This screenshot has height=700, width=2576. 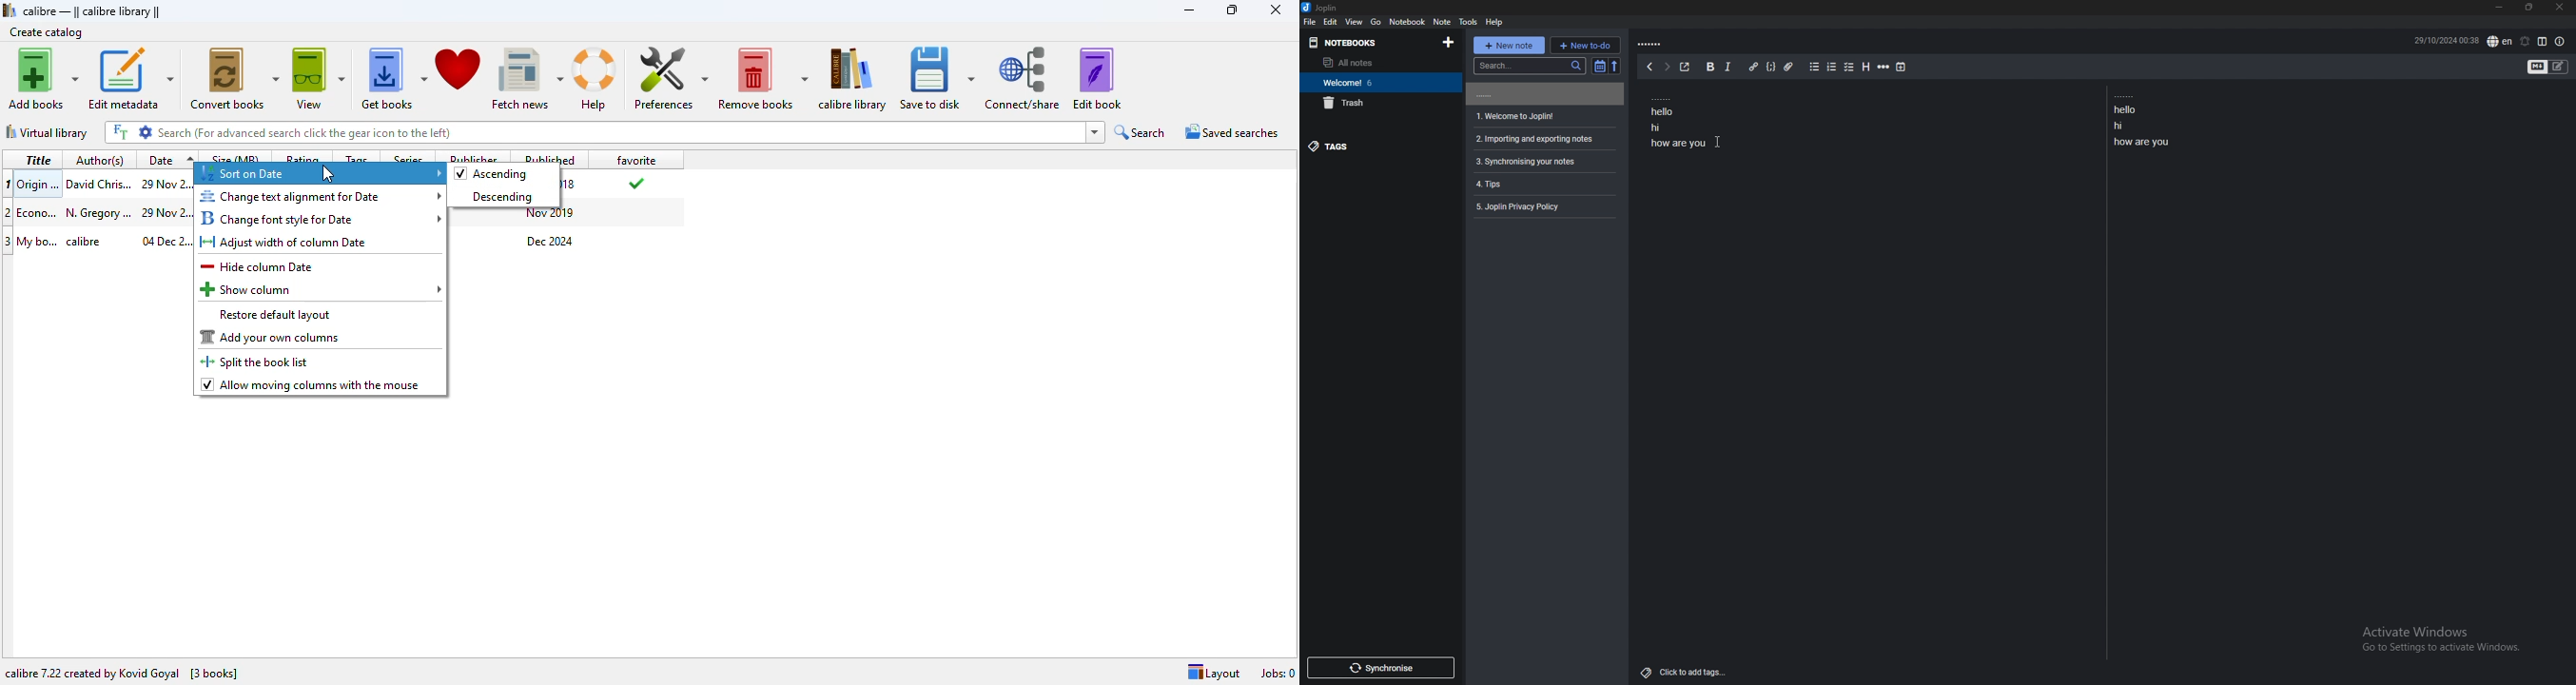 I want to click on layout, so click(x=1214, y=673).